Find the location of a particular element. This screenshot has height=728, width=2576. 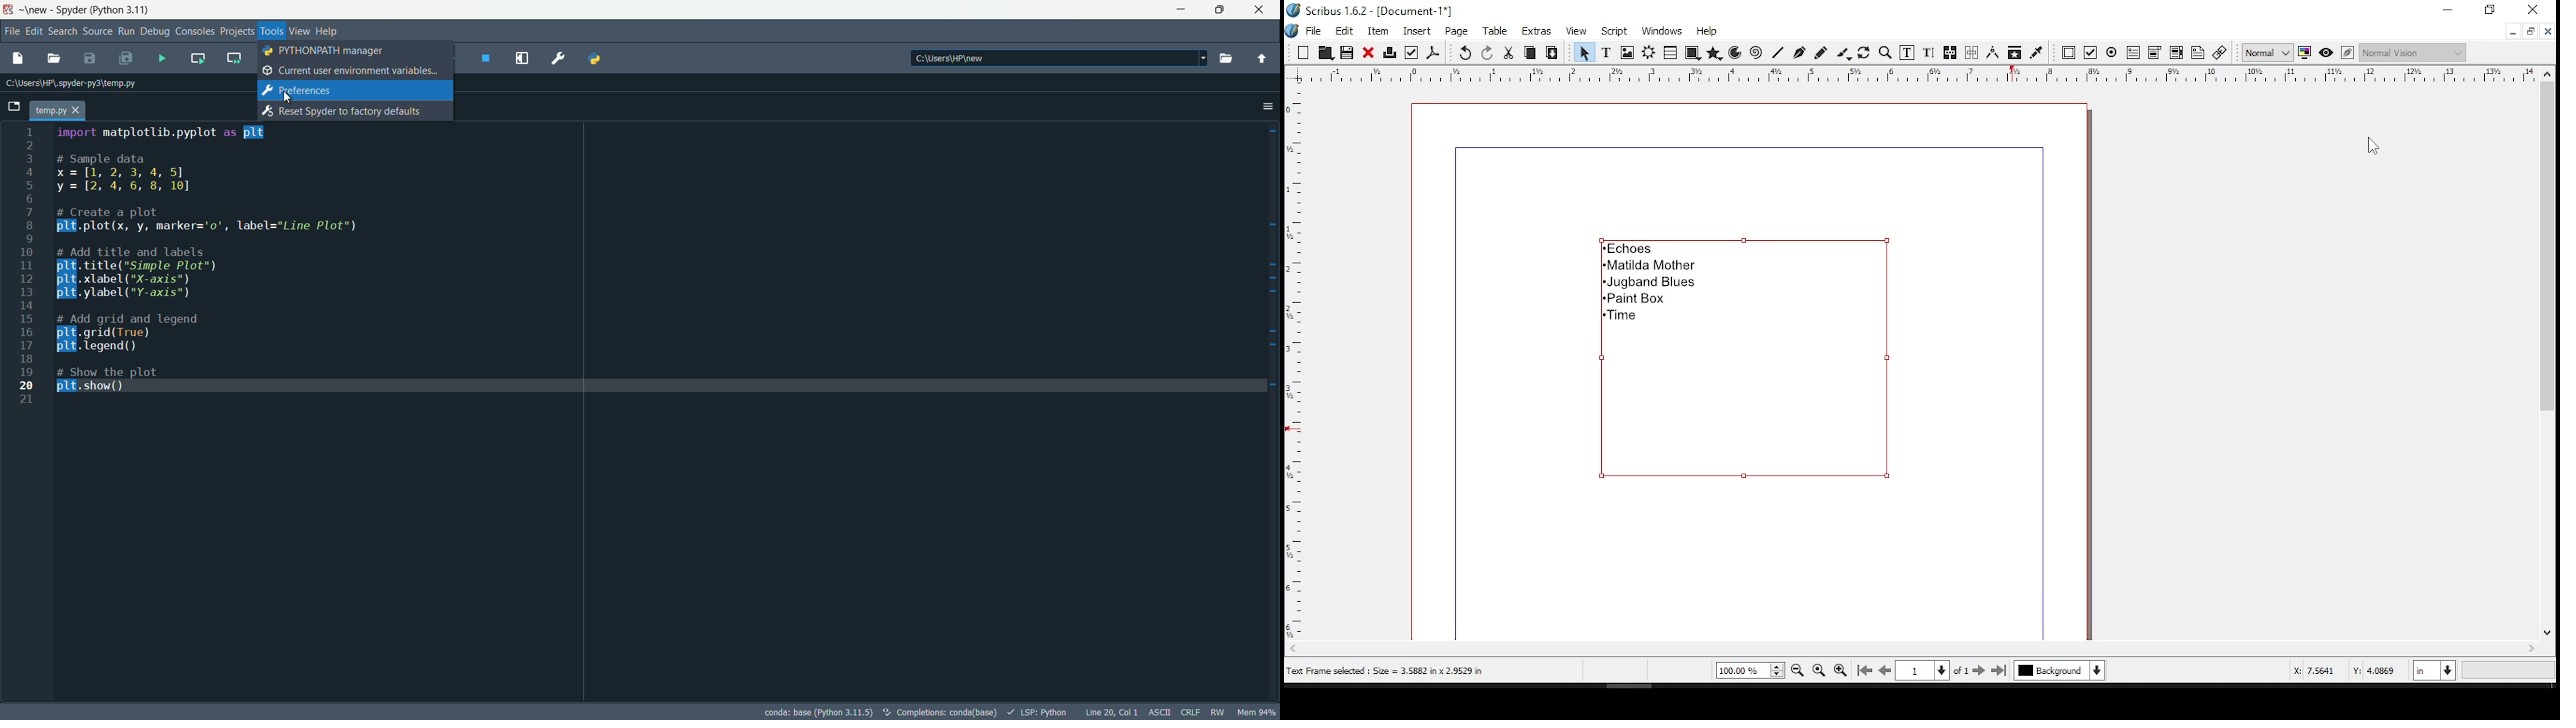

zoom in or out is located at coordinates (1887, 52).